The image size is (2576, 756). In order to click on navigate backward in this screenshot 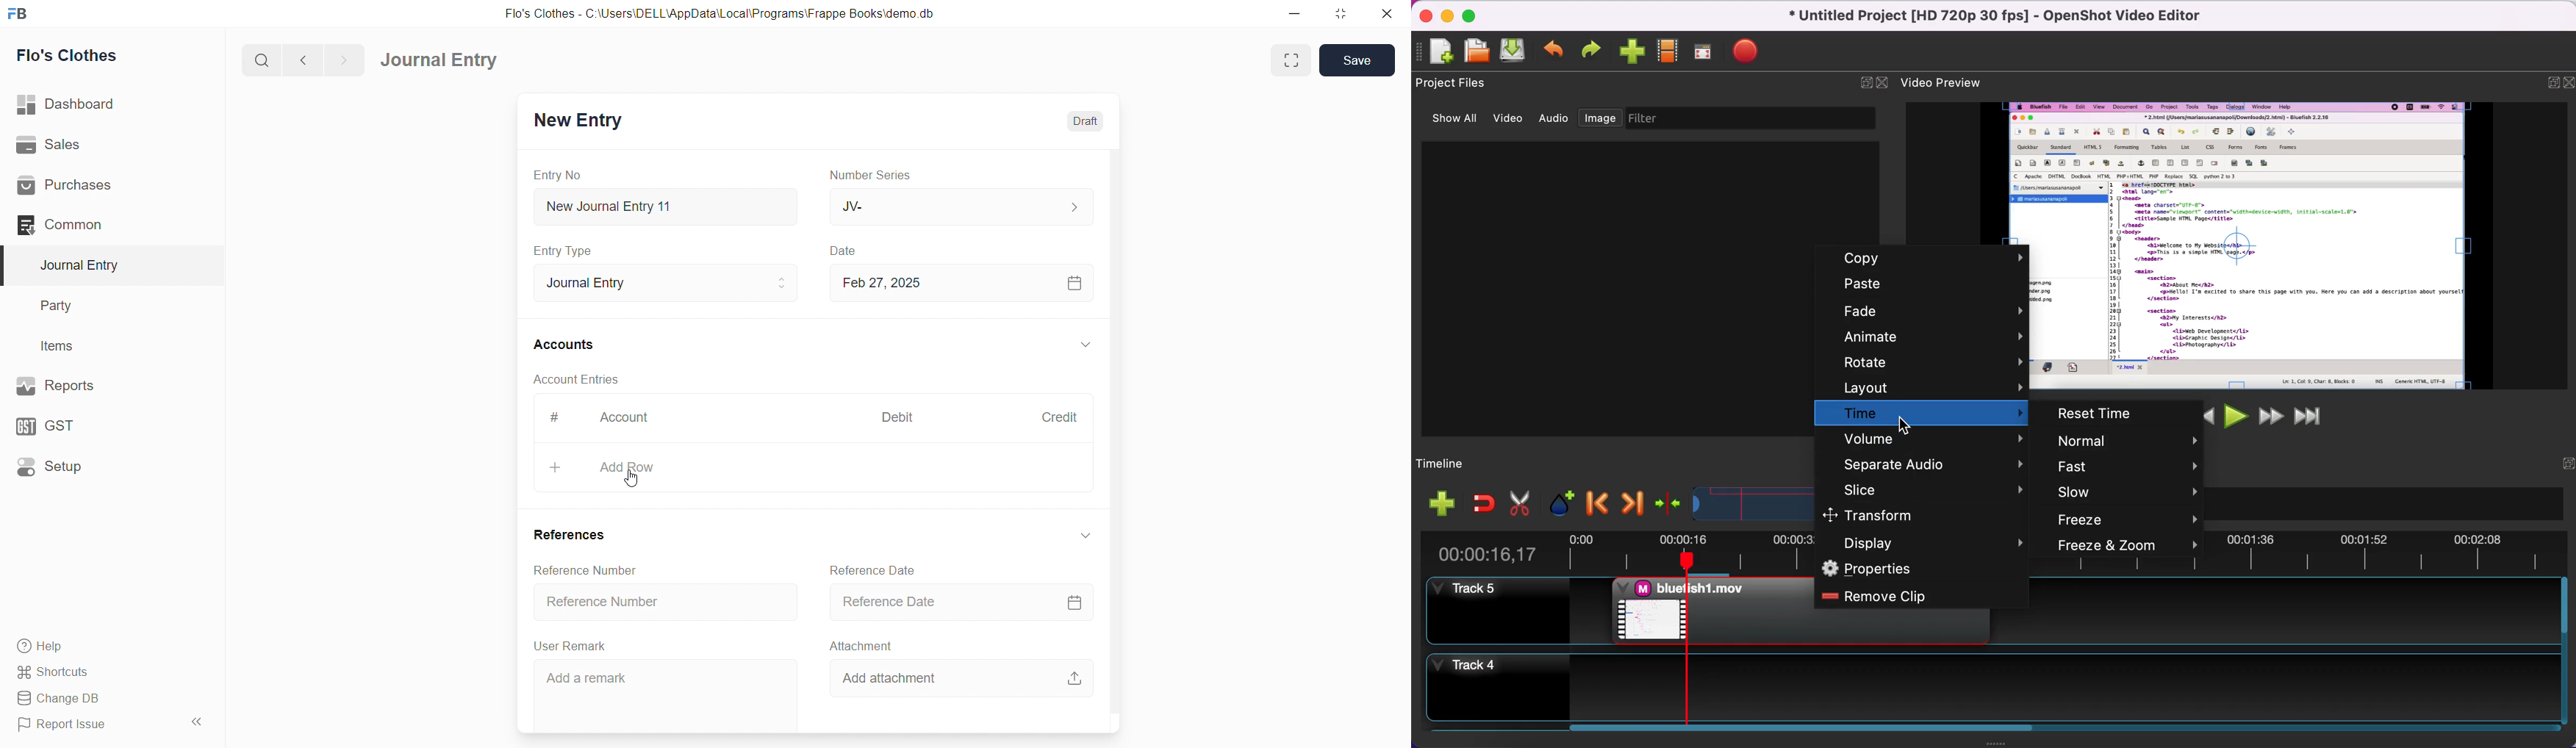, I will do `click(305, 61)`.